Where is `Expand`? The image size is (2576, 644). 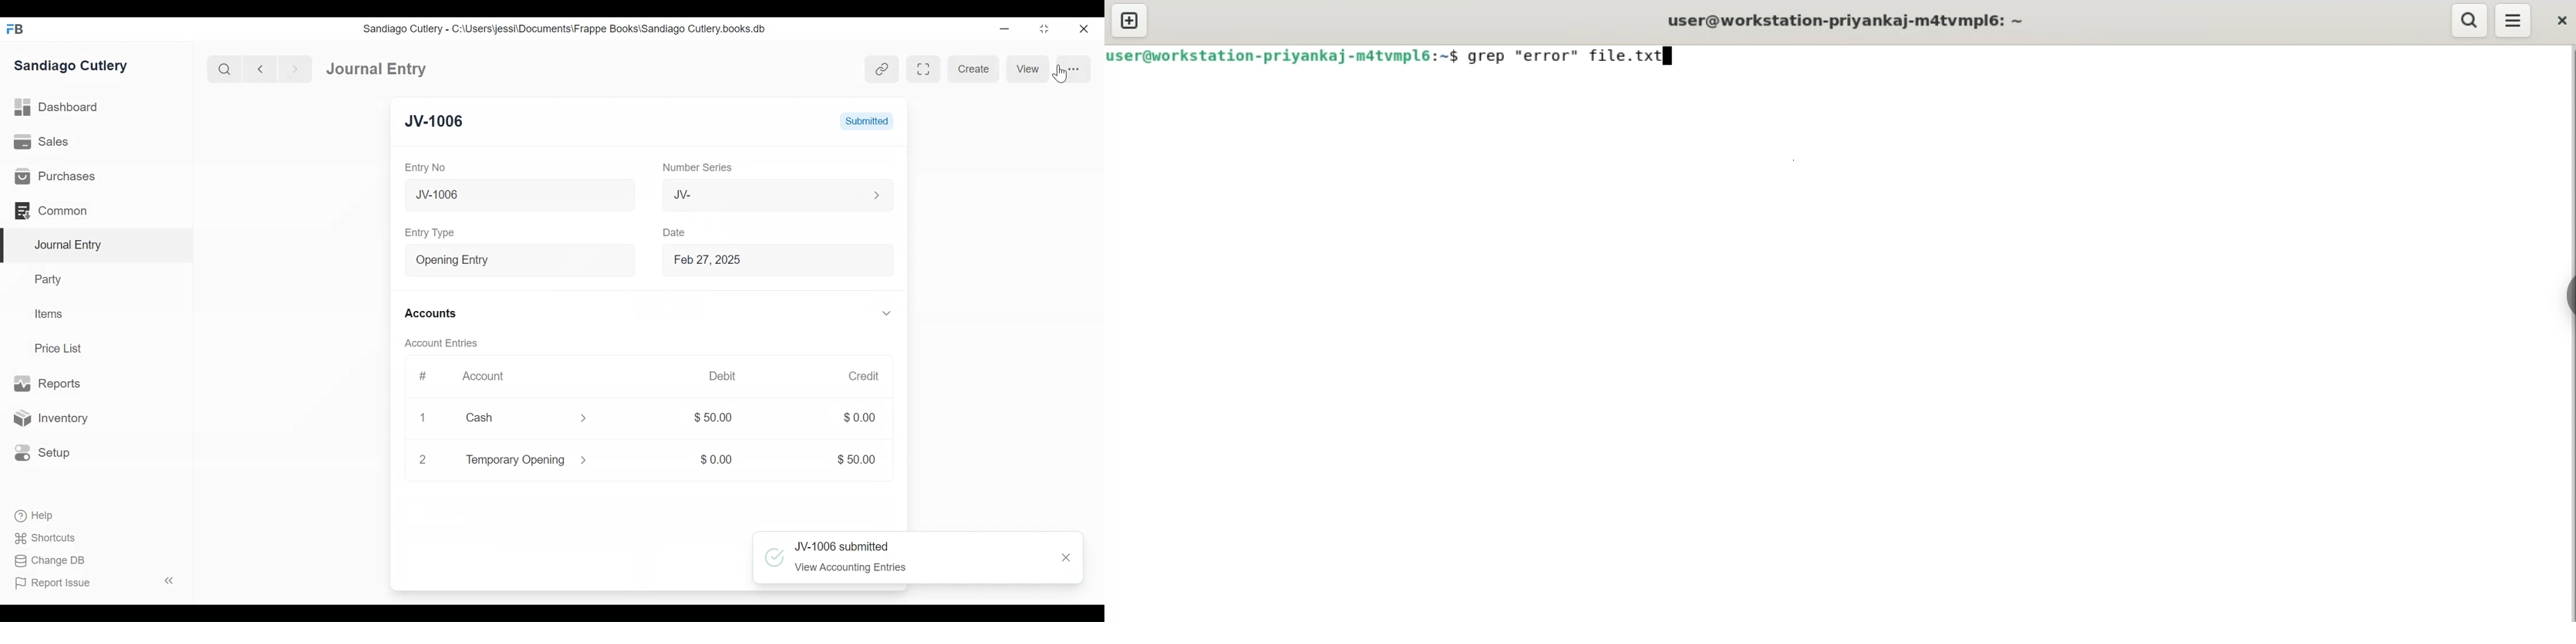
Expand is located at coordinates (881, 313).